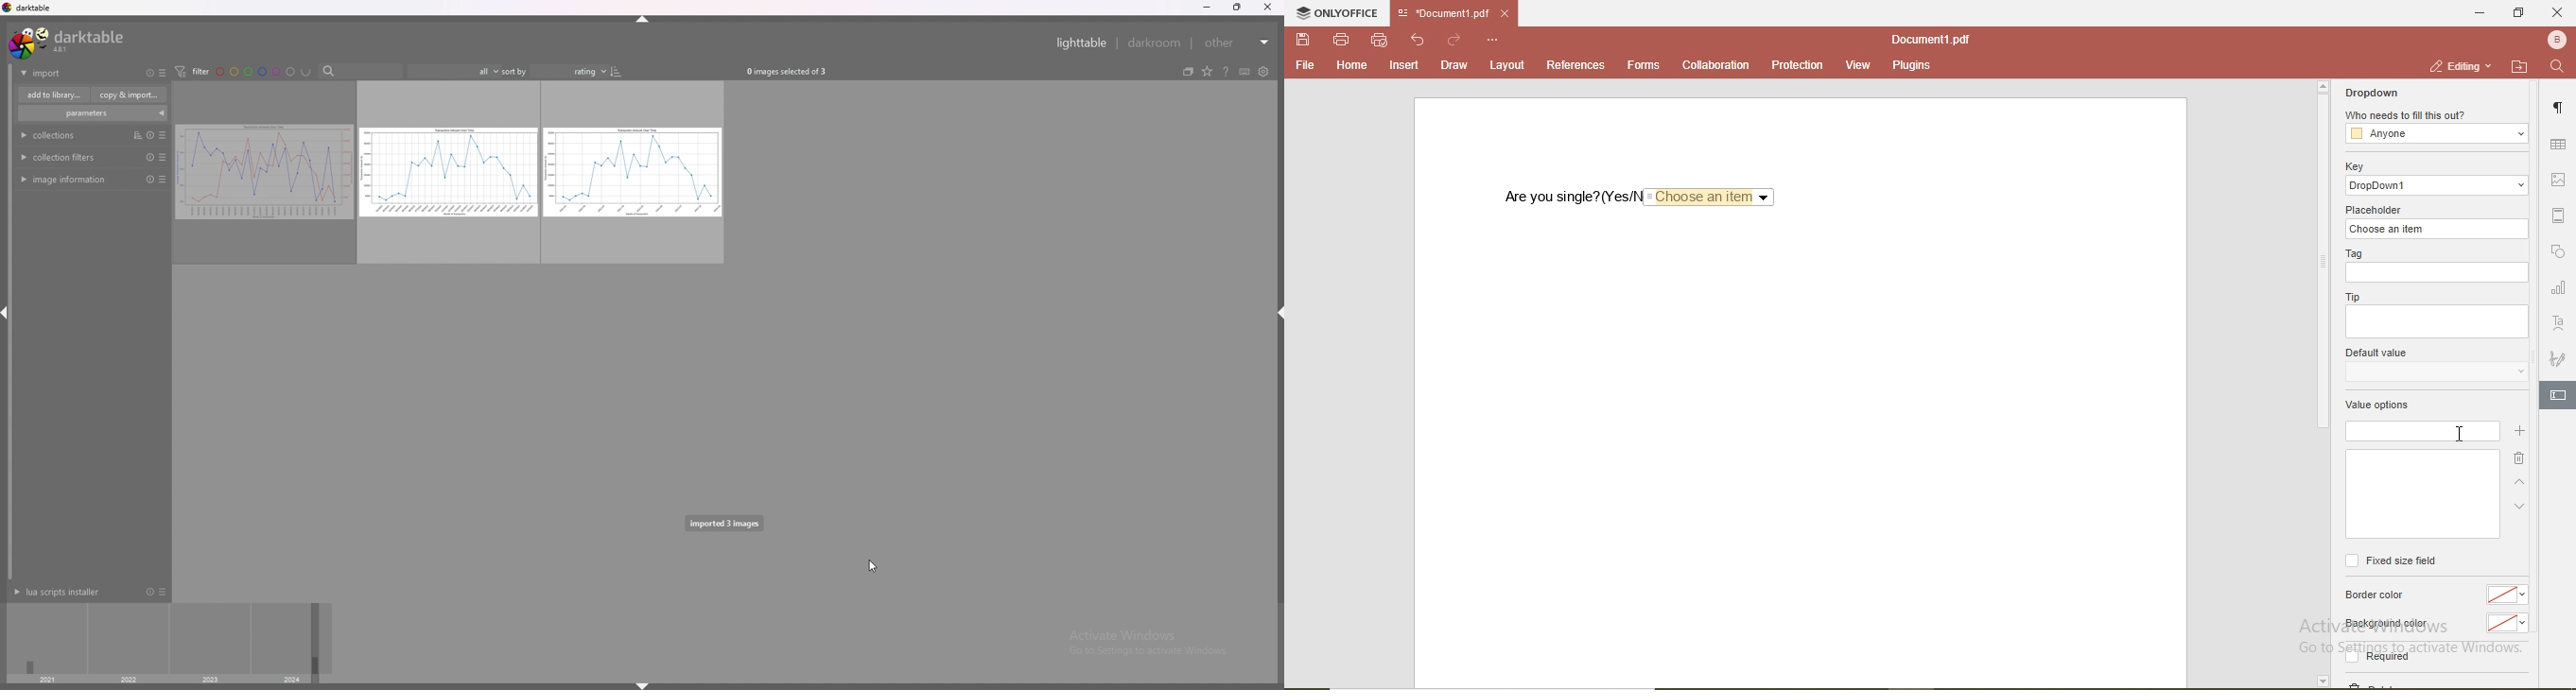 This screenshot has height=700, width=2576. I want to click on anyone, so click(2435, 133).